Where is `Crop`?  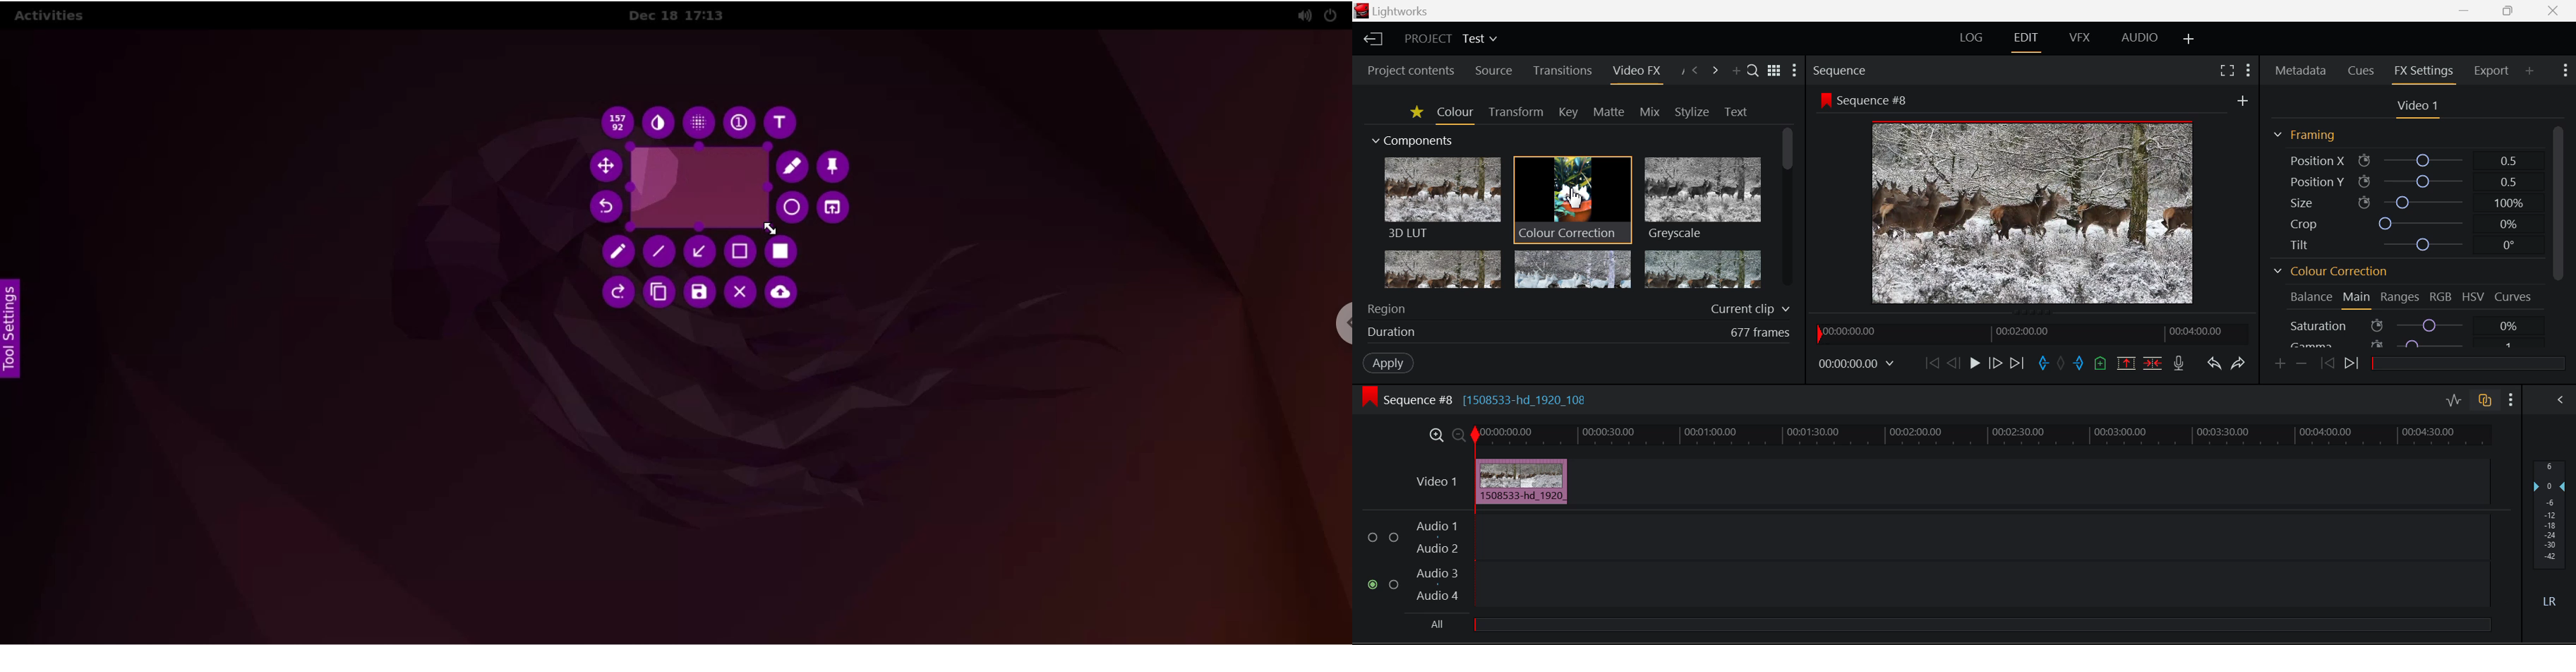
Crop is located at coordinates (2401, 222).